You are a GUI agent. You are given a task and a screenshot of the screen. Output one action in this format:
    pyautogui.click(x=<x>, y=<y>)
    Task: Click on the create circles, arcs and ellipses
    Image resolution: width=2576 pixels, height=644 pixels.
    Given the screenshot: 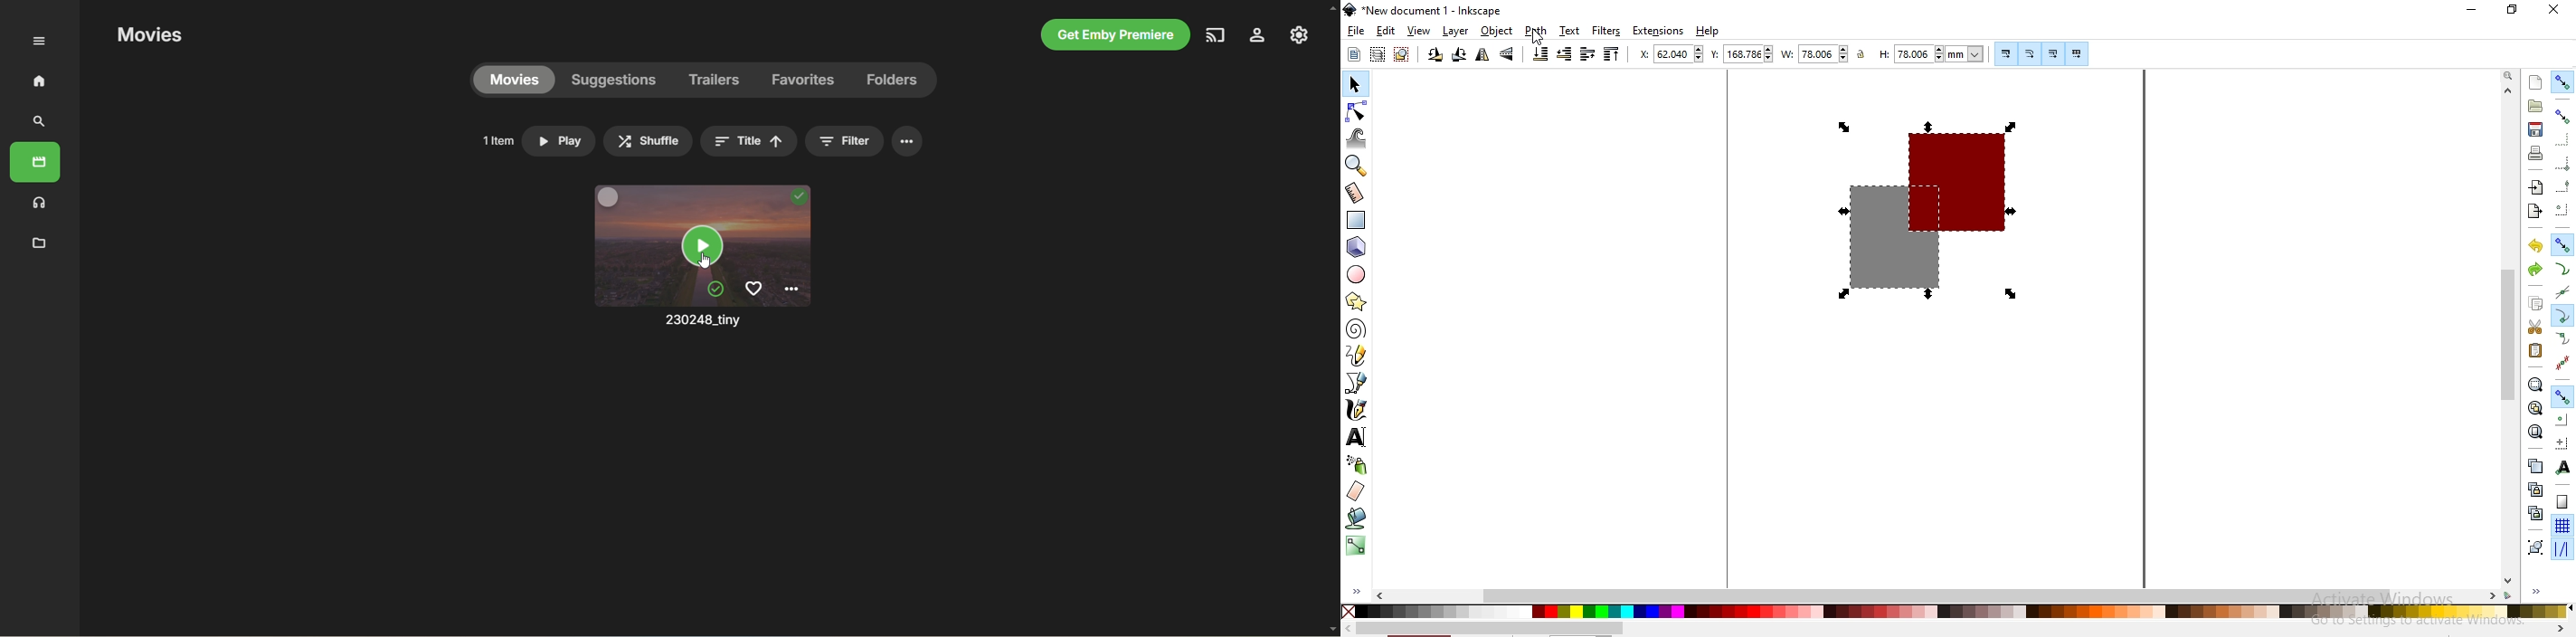 What is the action you would take?
    pyautogui.click(x=1357, y=275)
    